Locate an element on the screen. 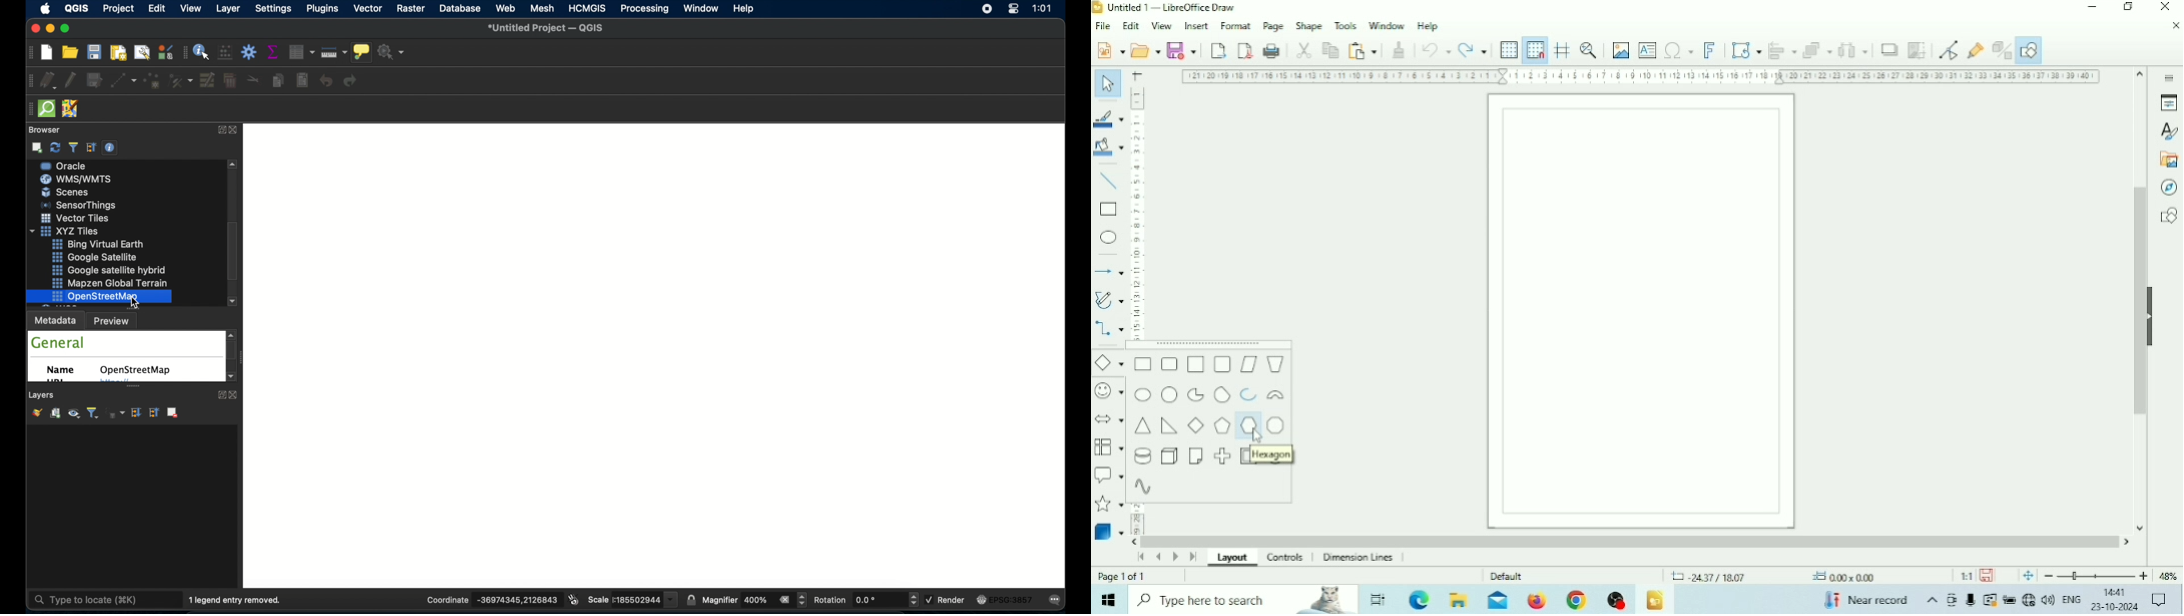 This screenshot has width=2184, height=616. Layout is located at coordinates (1233, 560).